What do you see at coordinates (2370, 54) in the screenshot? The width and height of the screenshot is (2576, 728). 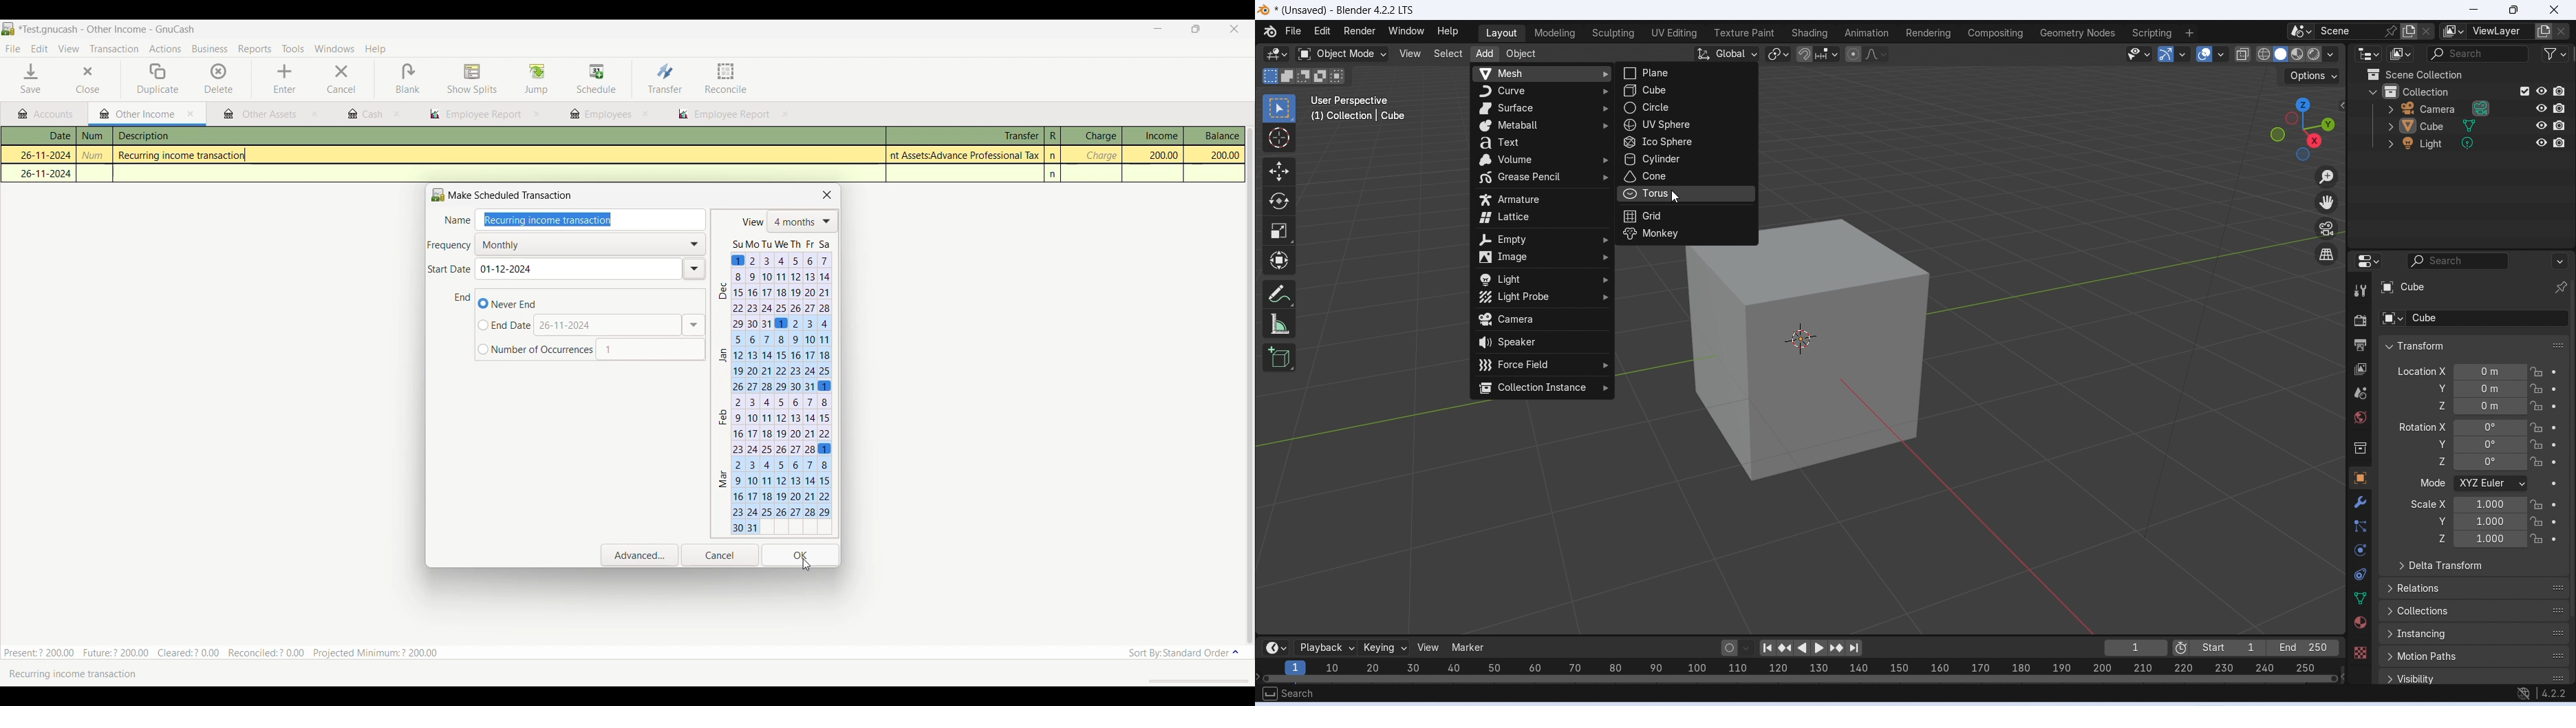 I see `Editor type` at bounding box center [2370, 54].